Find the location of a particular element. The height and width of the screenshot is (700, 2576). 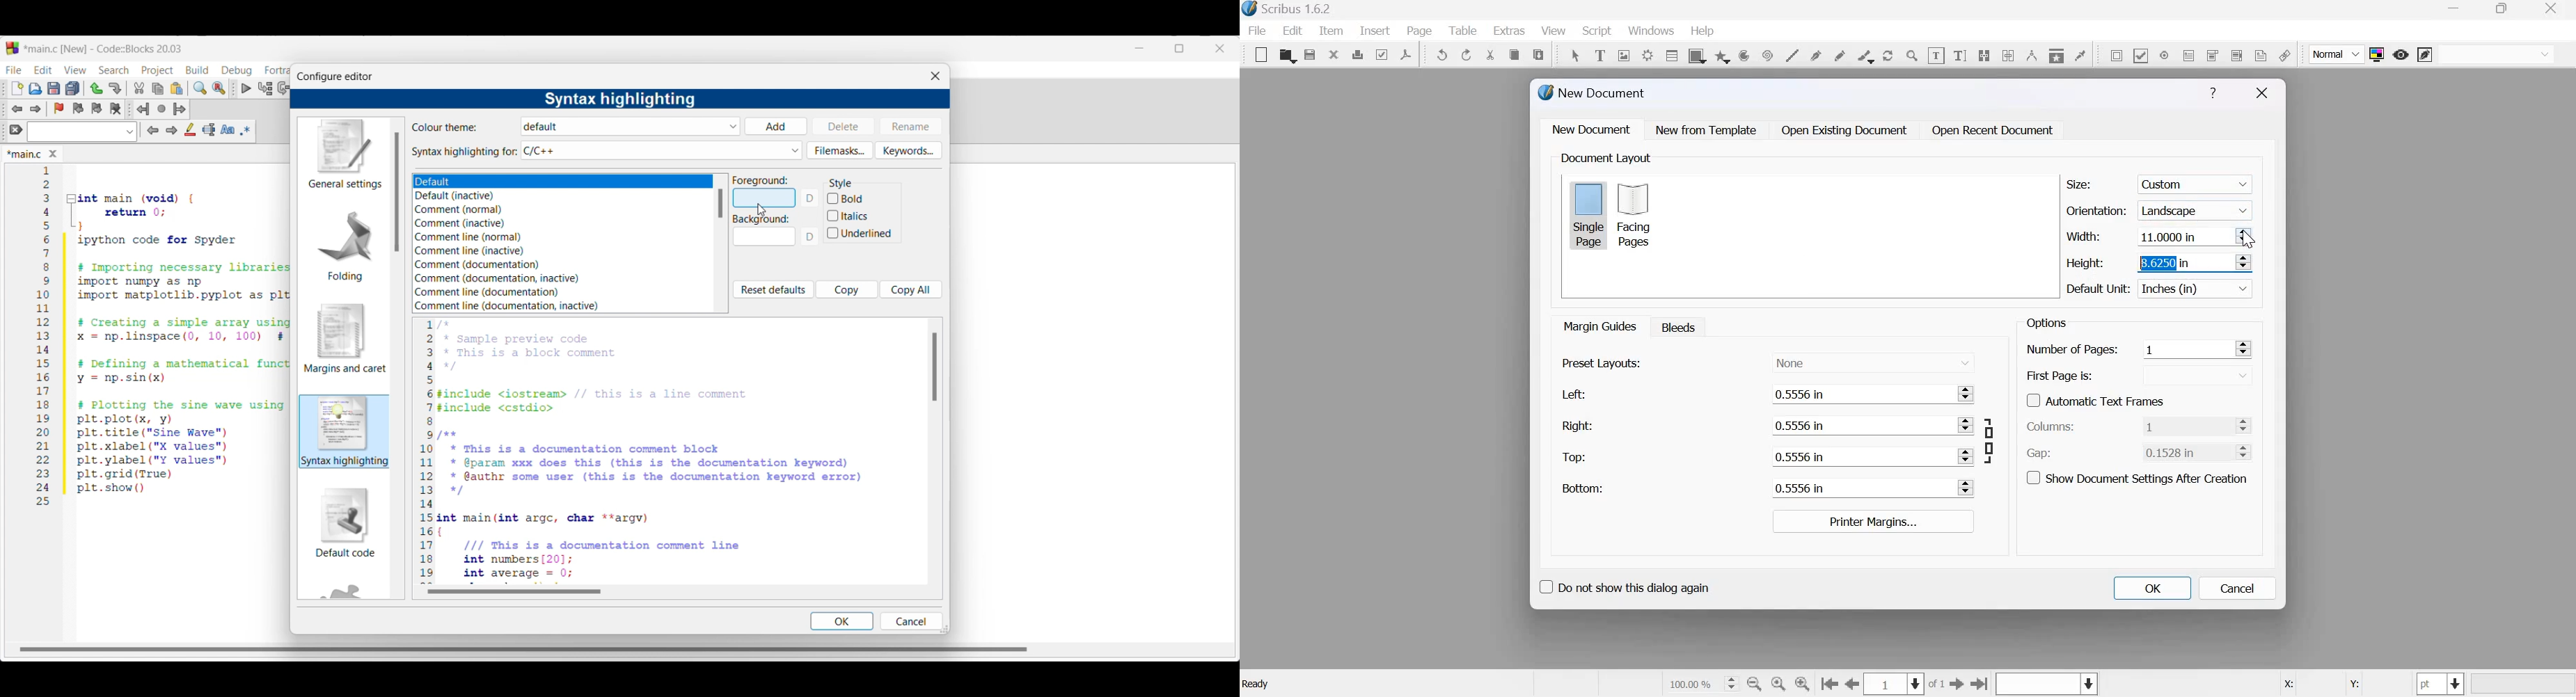

Columns: is located at coordinates (2051, 427).